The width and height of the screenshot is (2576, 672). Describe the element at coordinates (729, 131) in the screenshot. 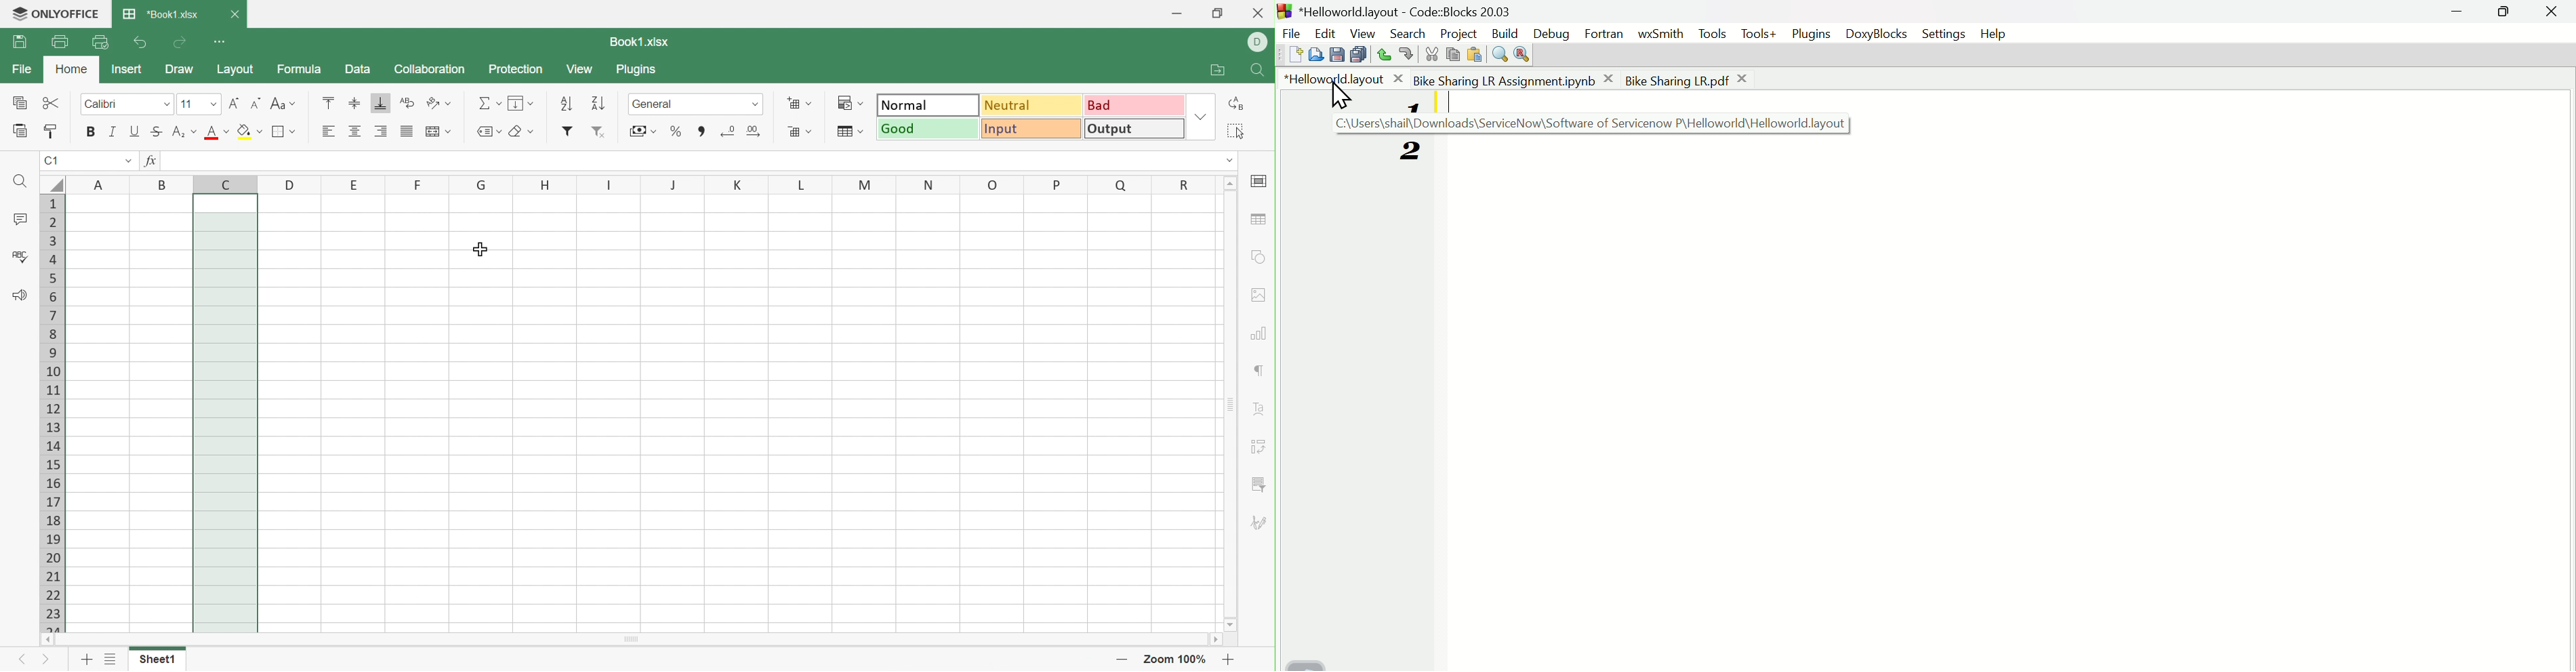

I see `Decrease decimals` at that location.